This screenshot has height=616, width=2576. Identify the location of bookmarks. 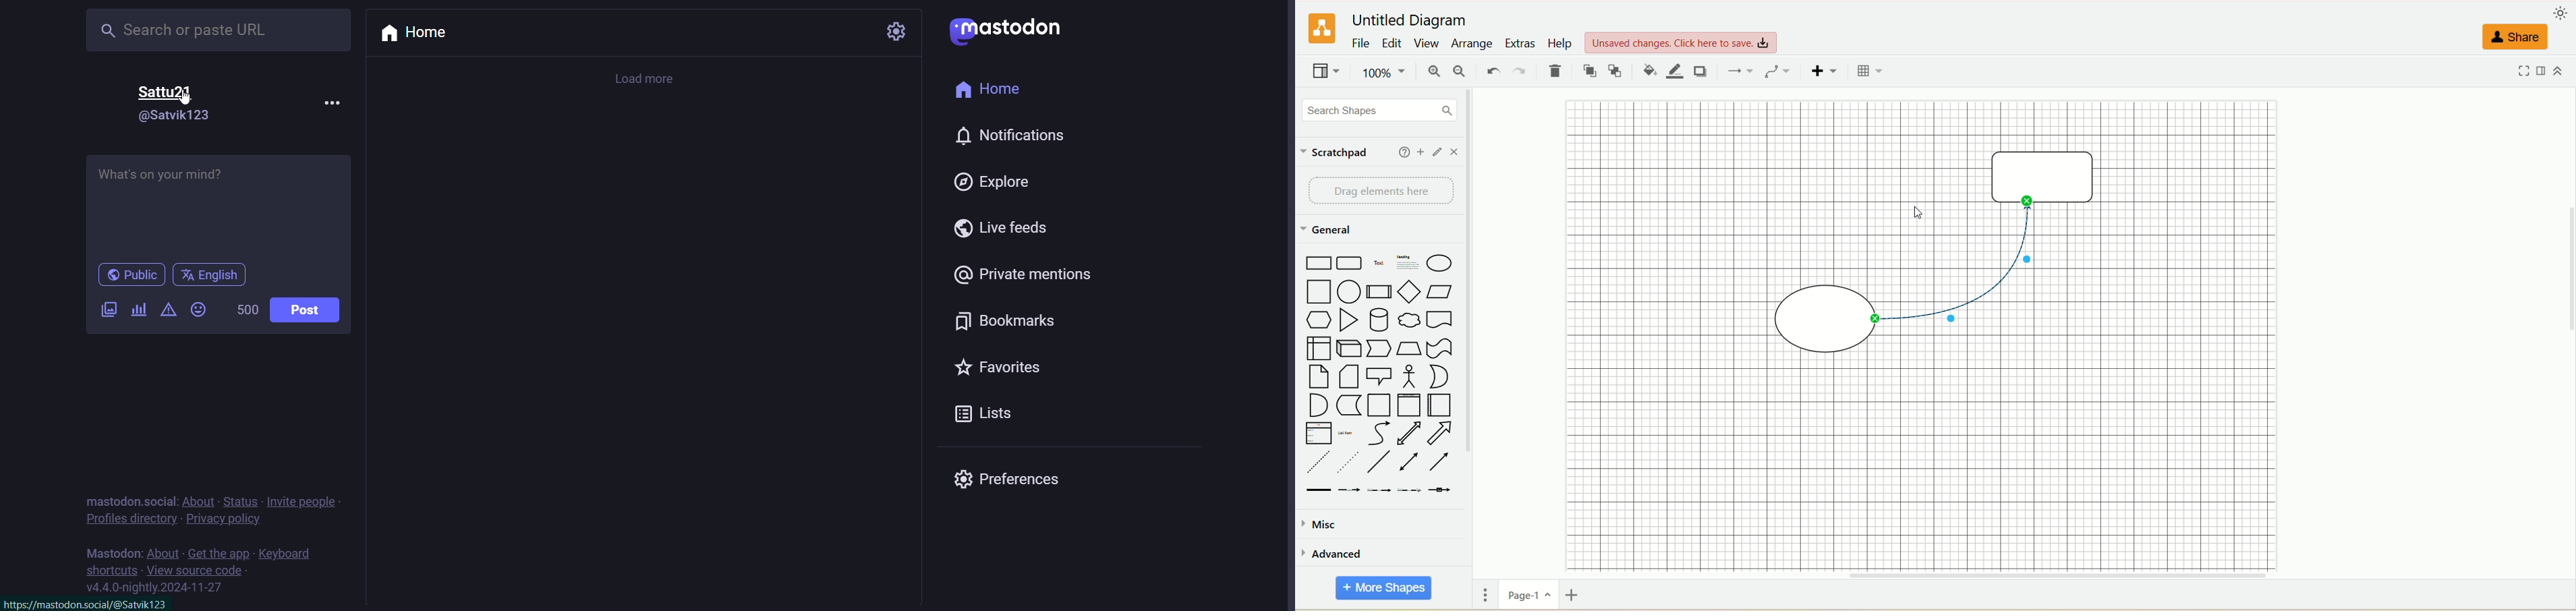
(1006, 324).